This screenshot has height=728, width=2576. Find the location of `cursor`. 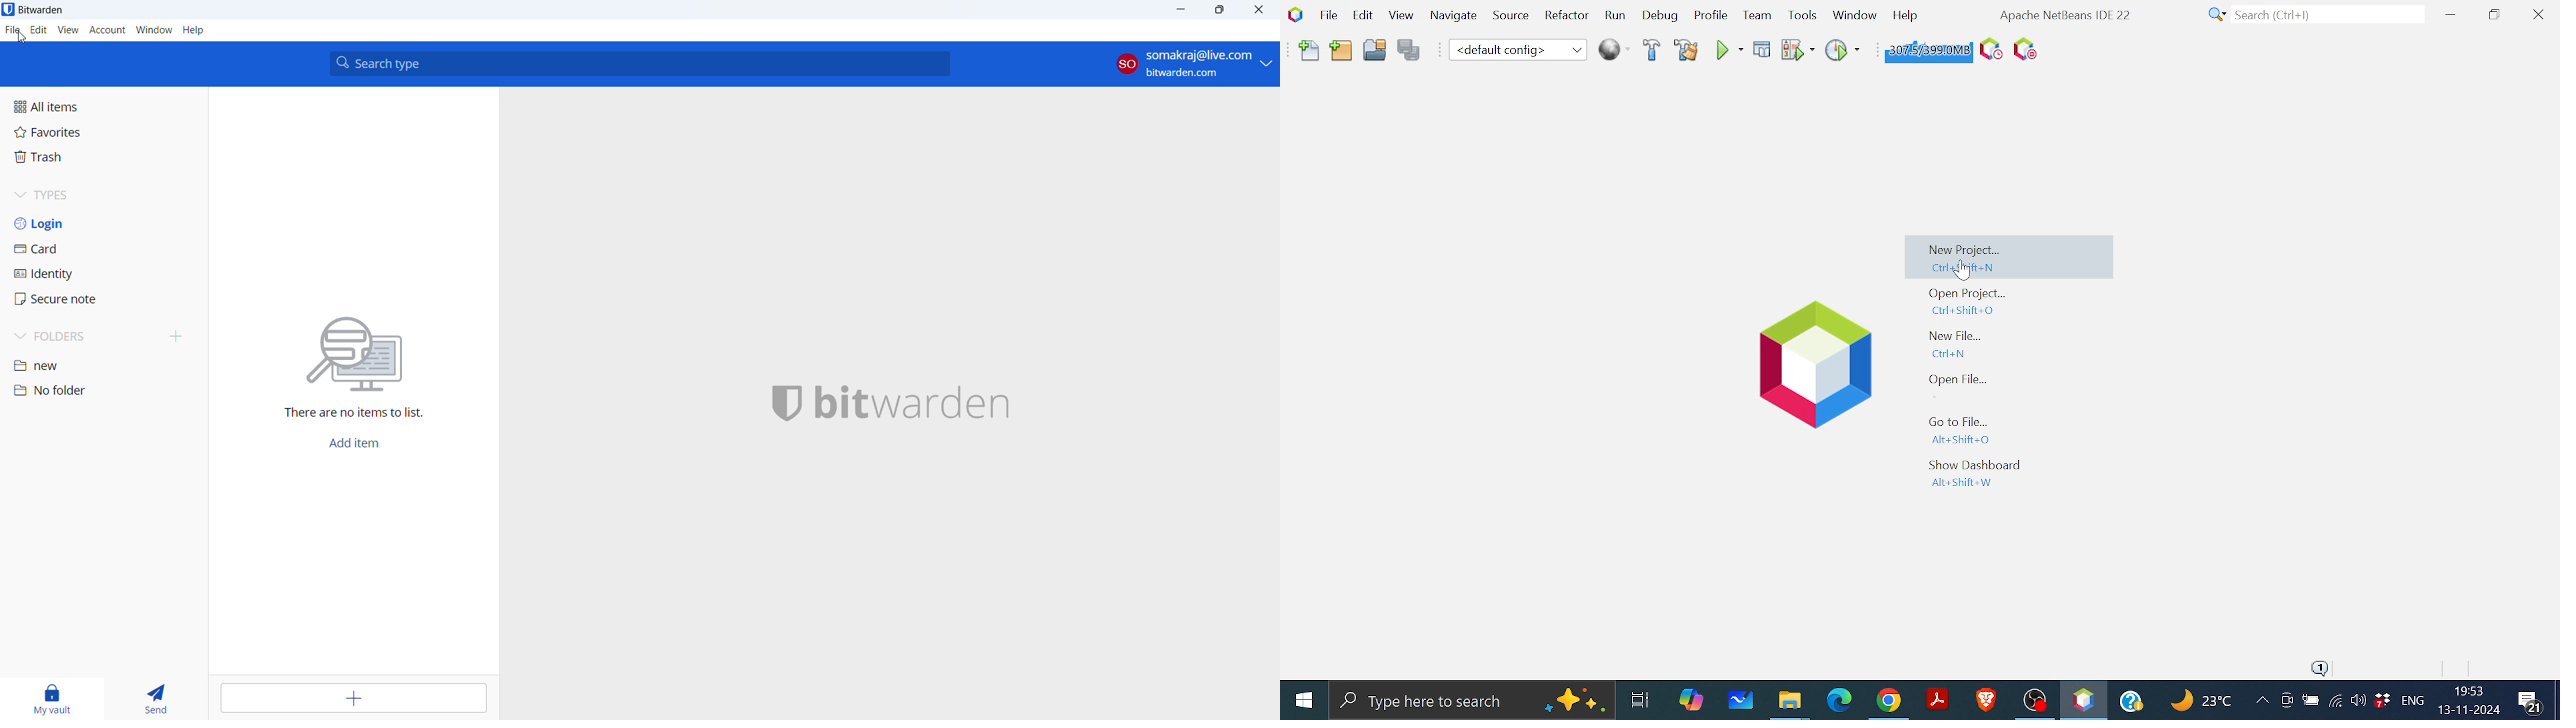

cursor is located at coordinates (1962, 271).